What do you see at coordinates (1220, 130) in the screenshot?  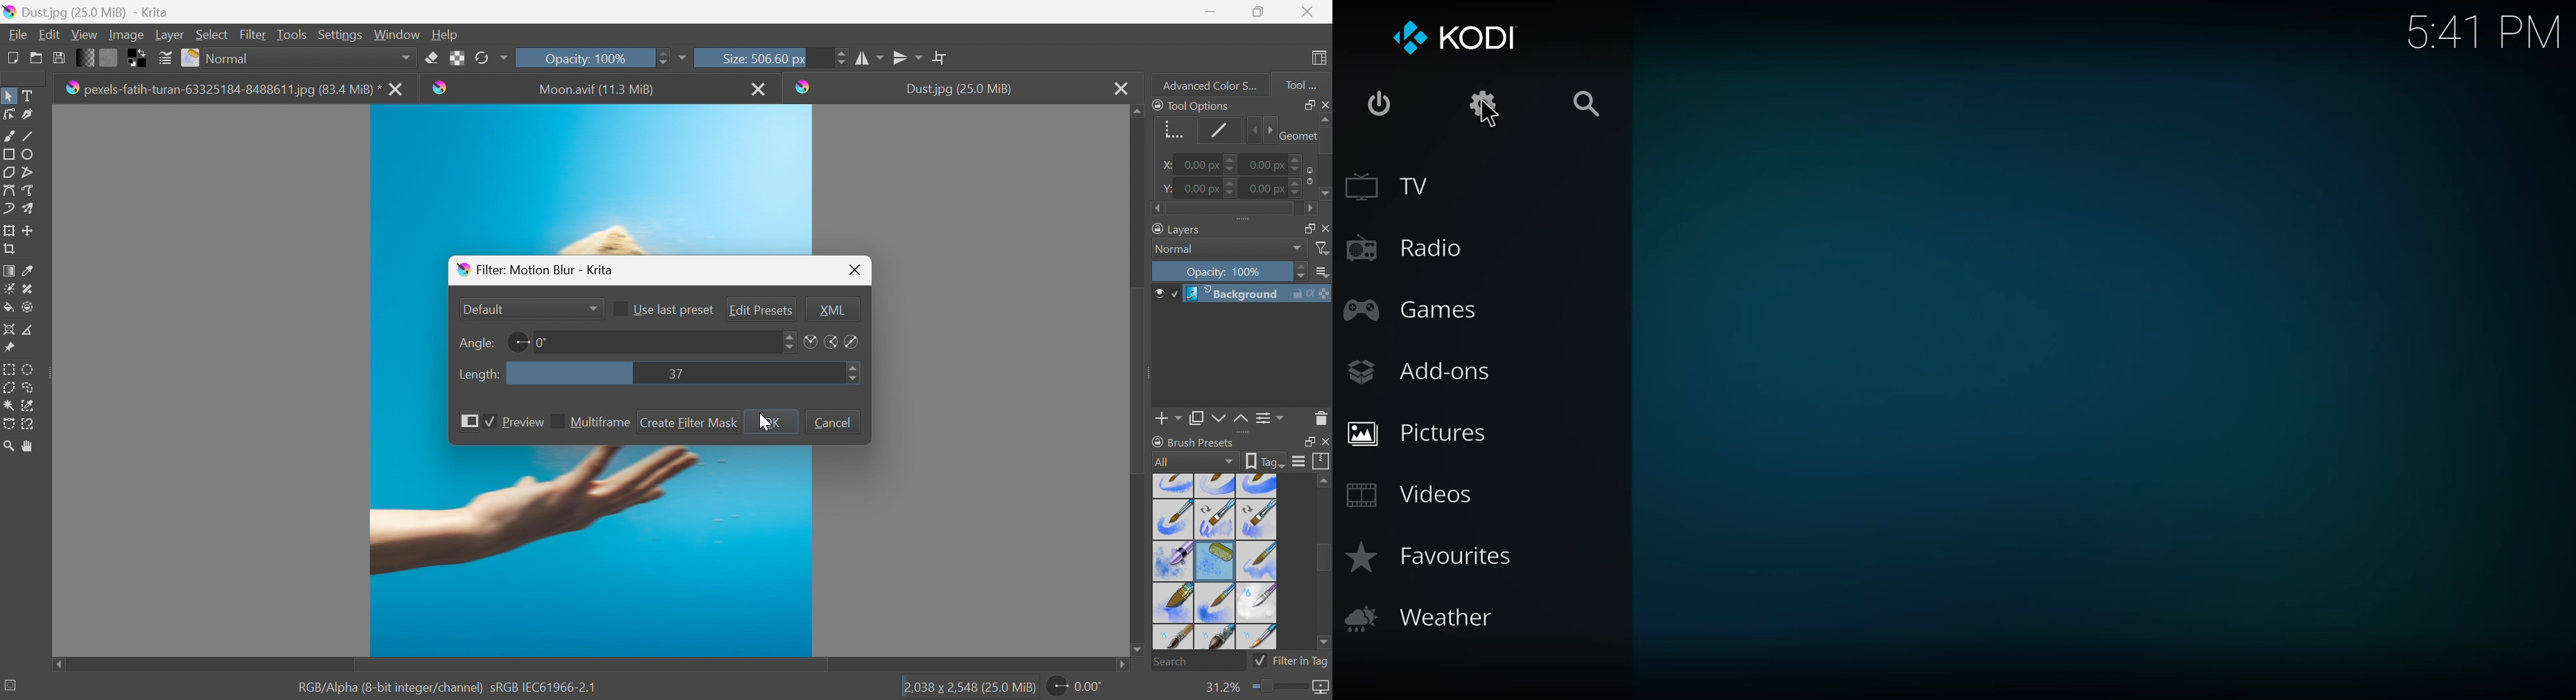 I see `Stroke` at bounding box center [1220, 130].